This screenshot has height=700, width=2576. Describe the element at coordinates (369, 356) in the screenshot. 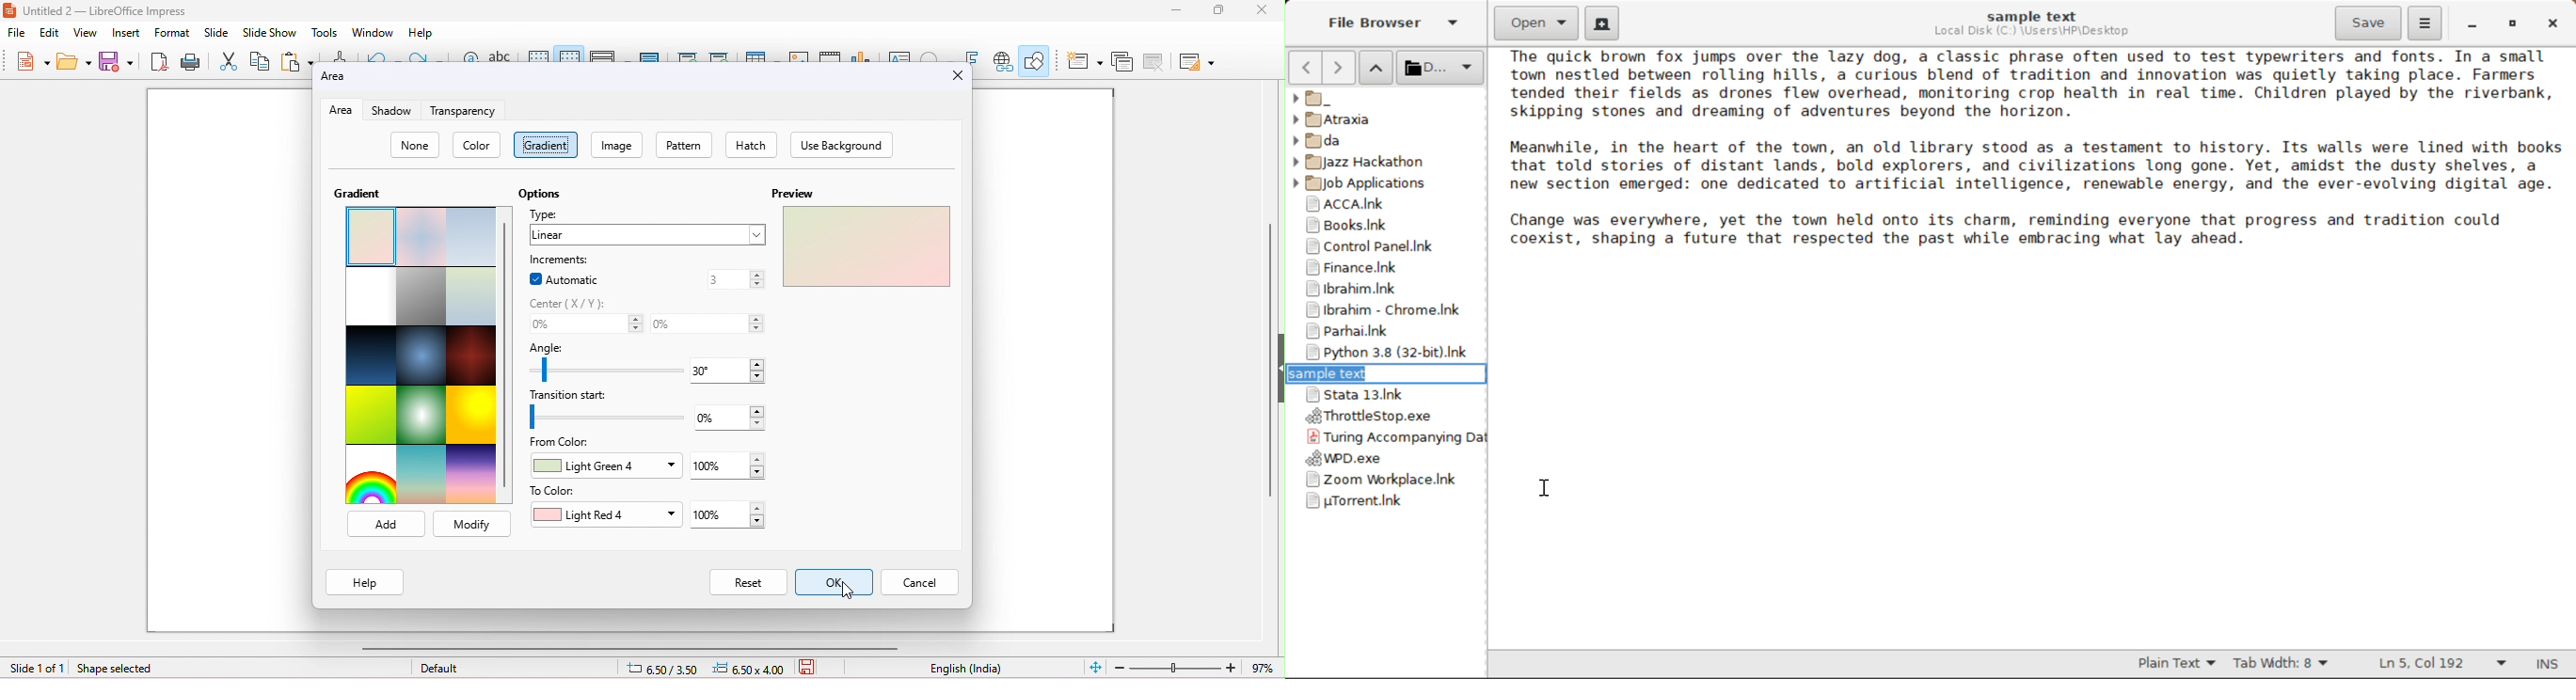

I see `Gradient option 7` at that location.